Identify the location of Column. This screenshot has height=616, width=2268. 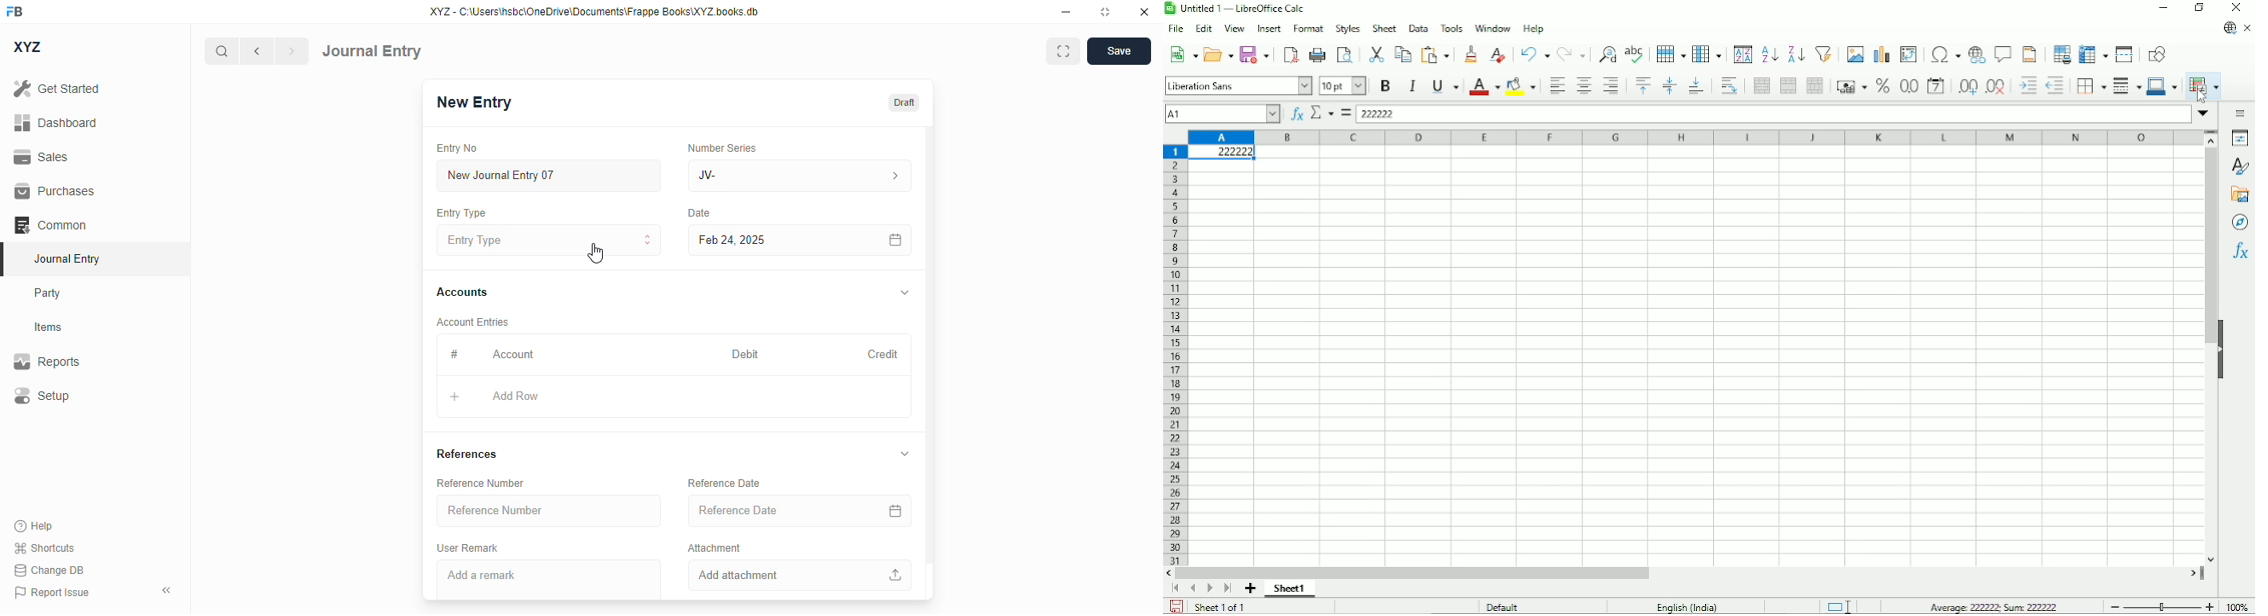
(1708, 54).